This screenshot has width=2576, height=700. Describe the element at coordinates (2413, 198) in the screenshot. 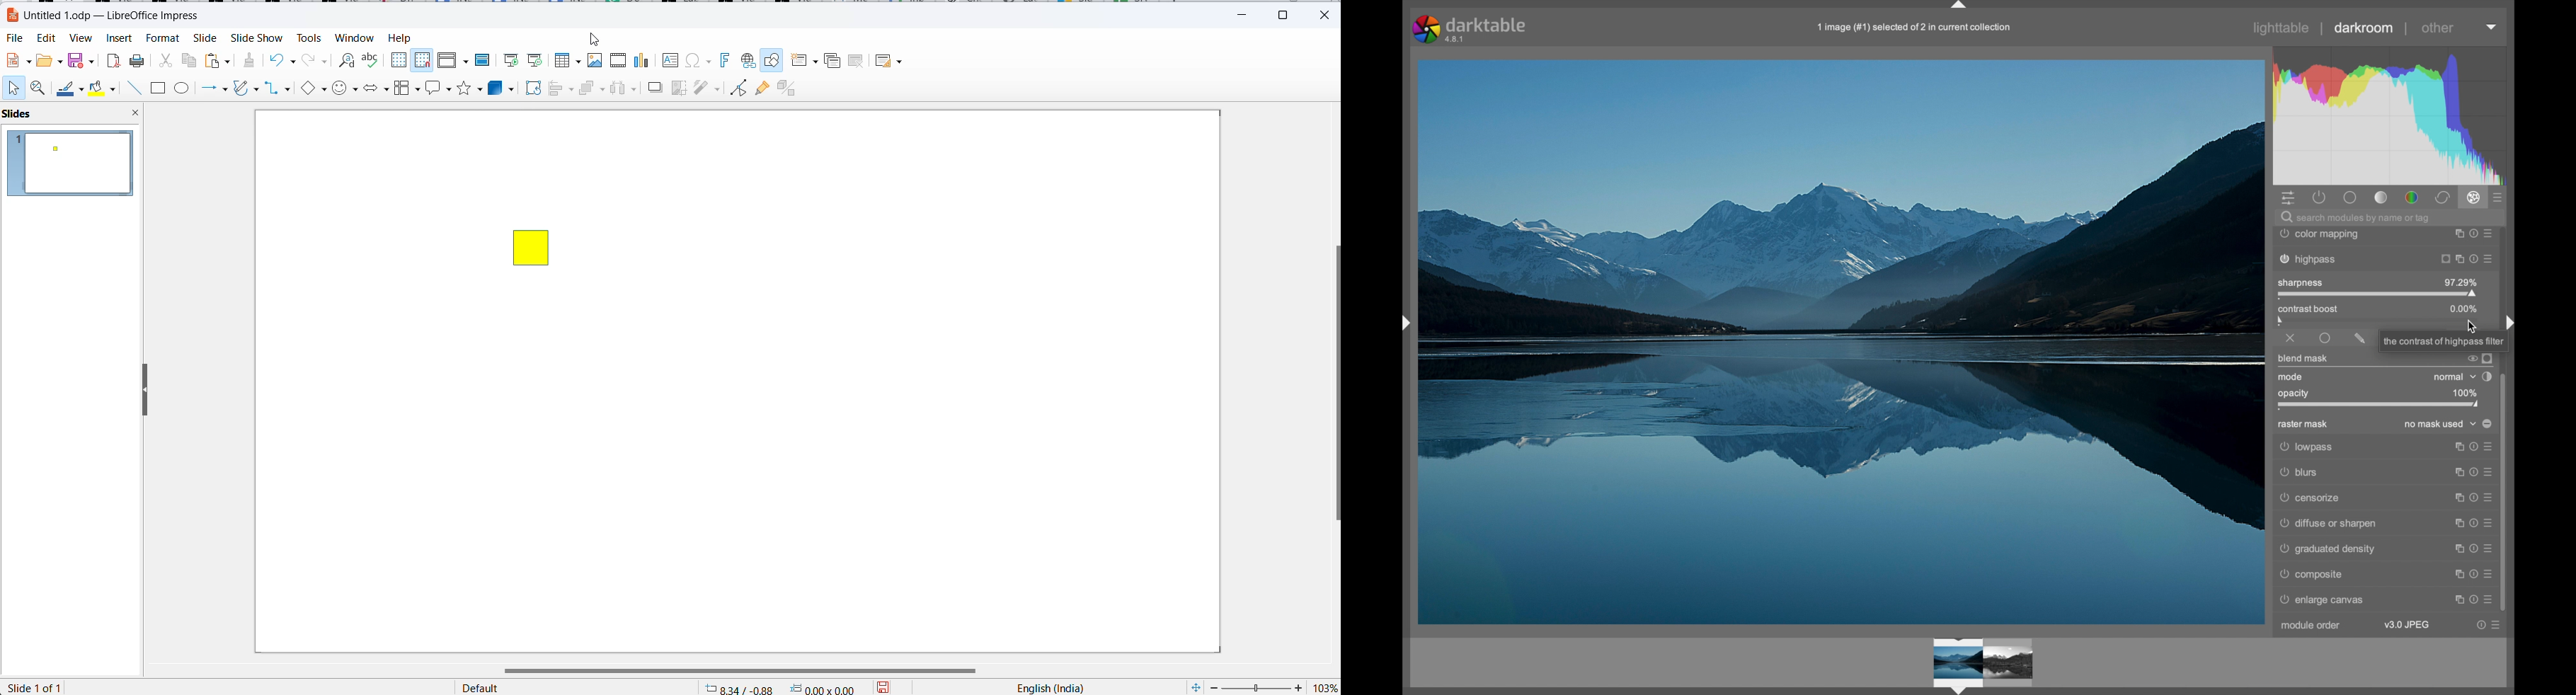

I see `color` at that location.